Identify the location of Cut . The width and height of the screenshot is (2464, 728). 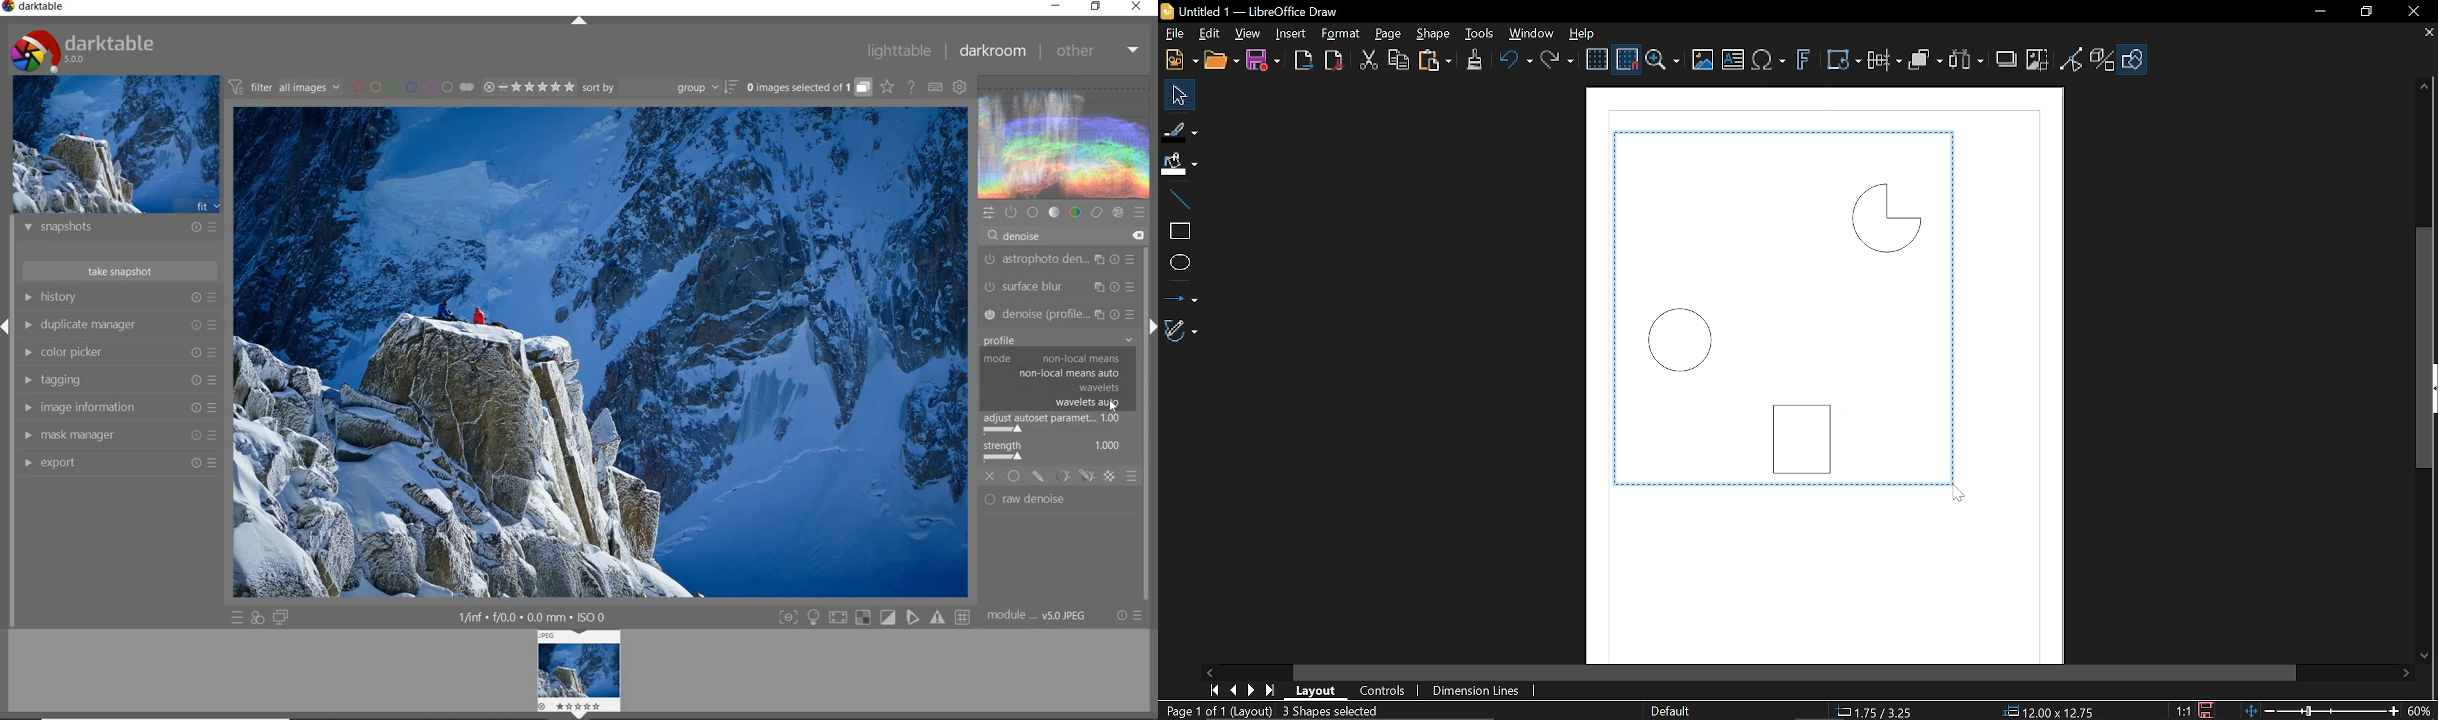
(1368, 60).